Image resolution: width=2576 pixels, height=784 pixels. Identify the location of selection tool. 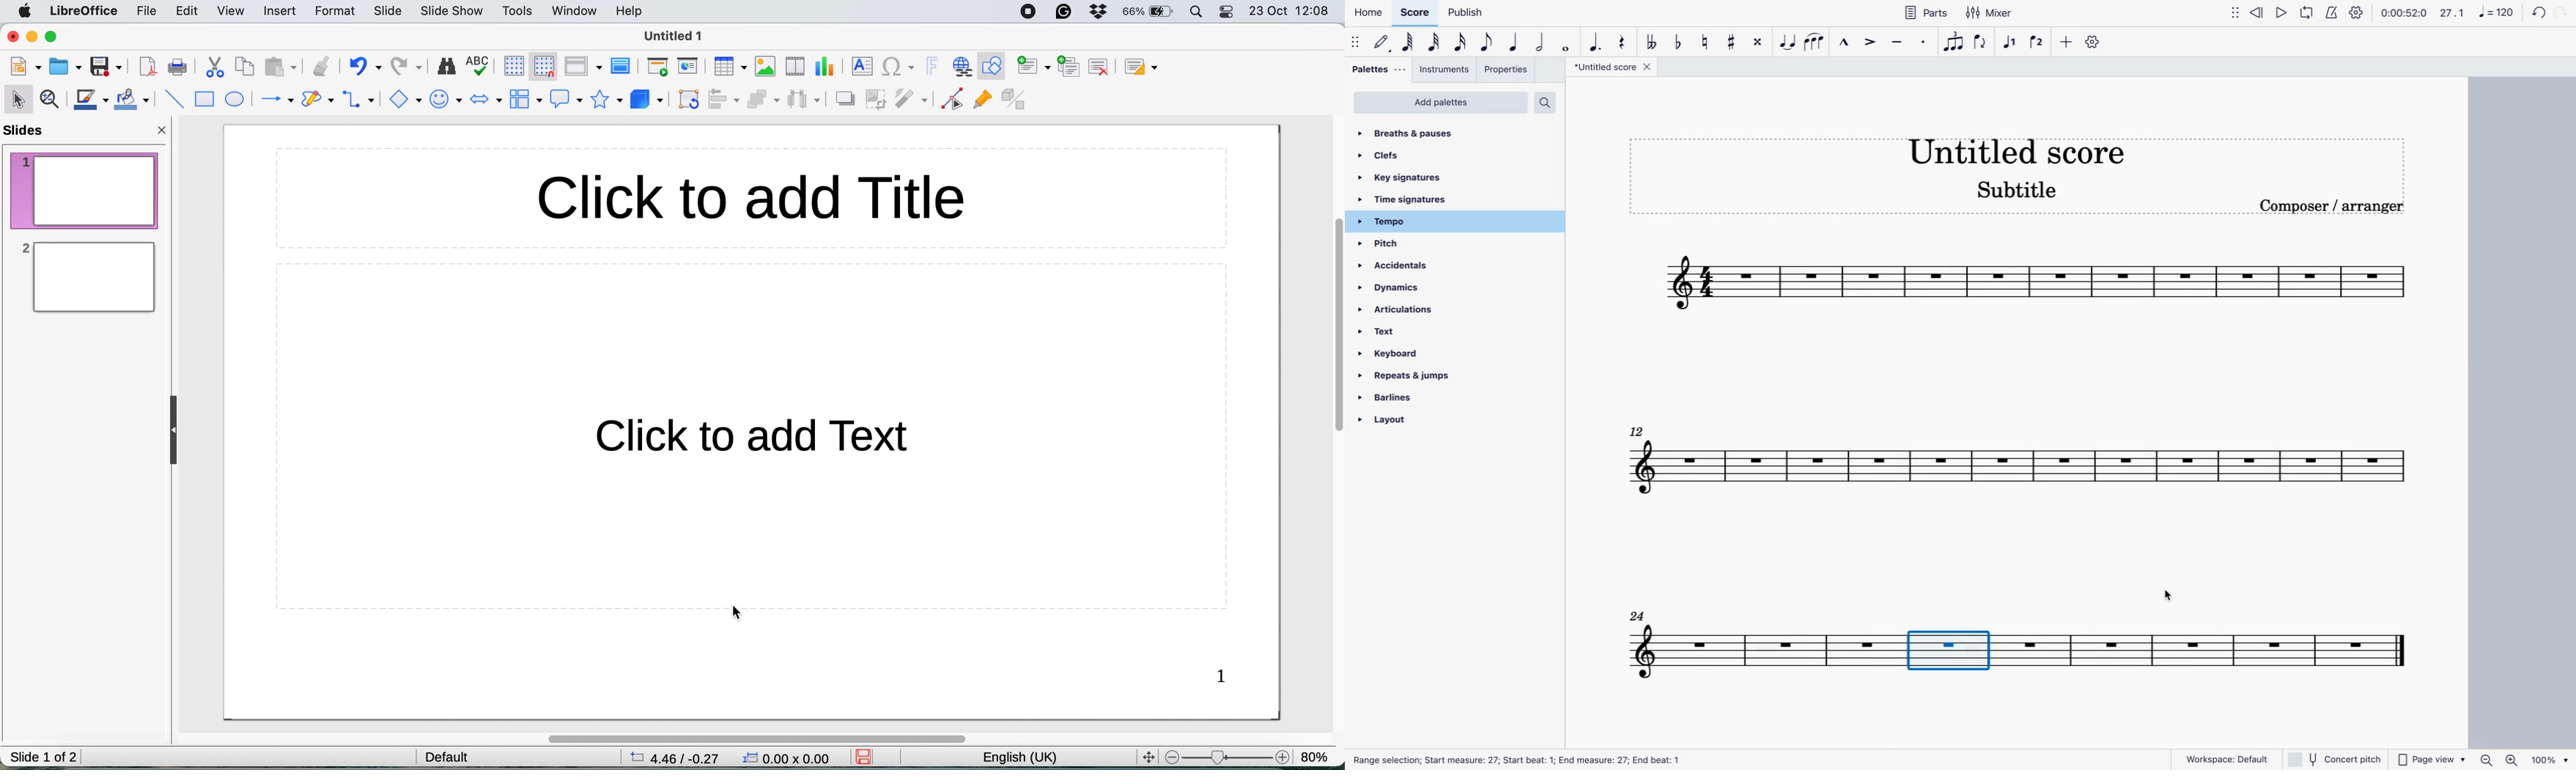
(20, 98).